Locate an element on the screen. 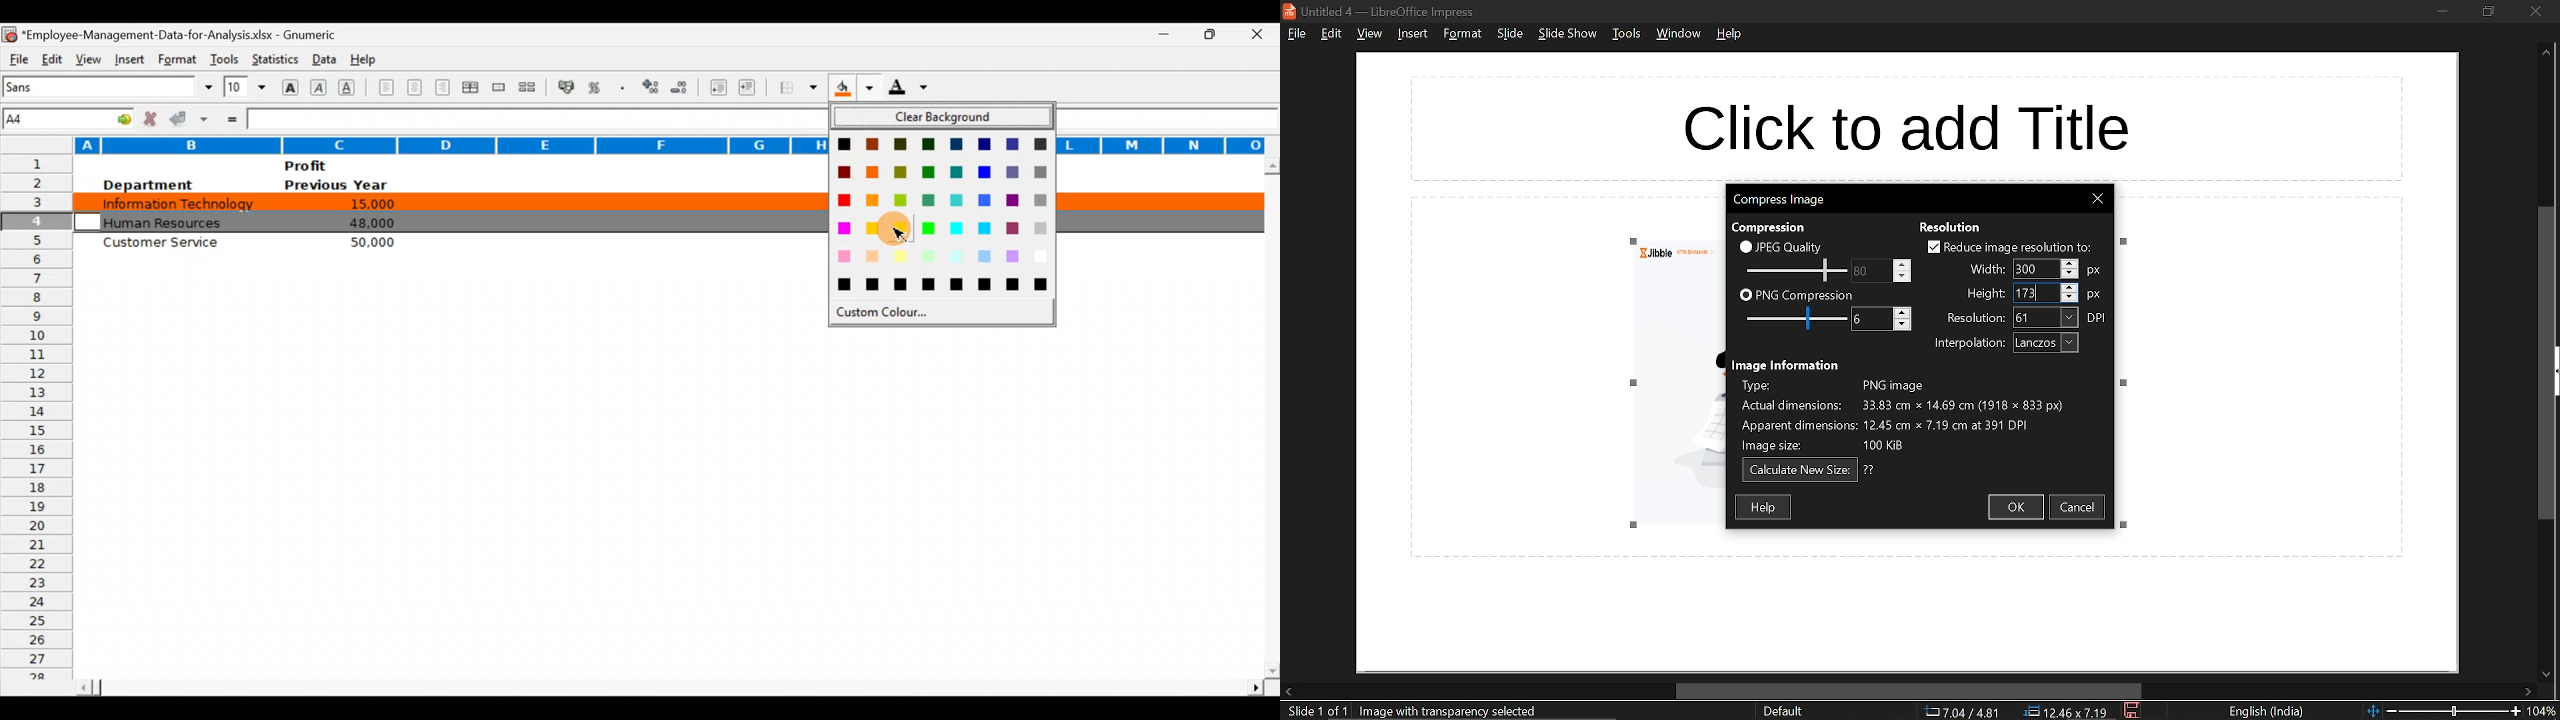 The width and height of the screenshot is (2576, 728). cancel is located at coordinates (2081, 509).